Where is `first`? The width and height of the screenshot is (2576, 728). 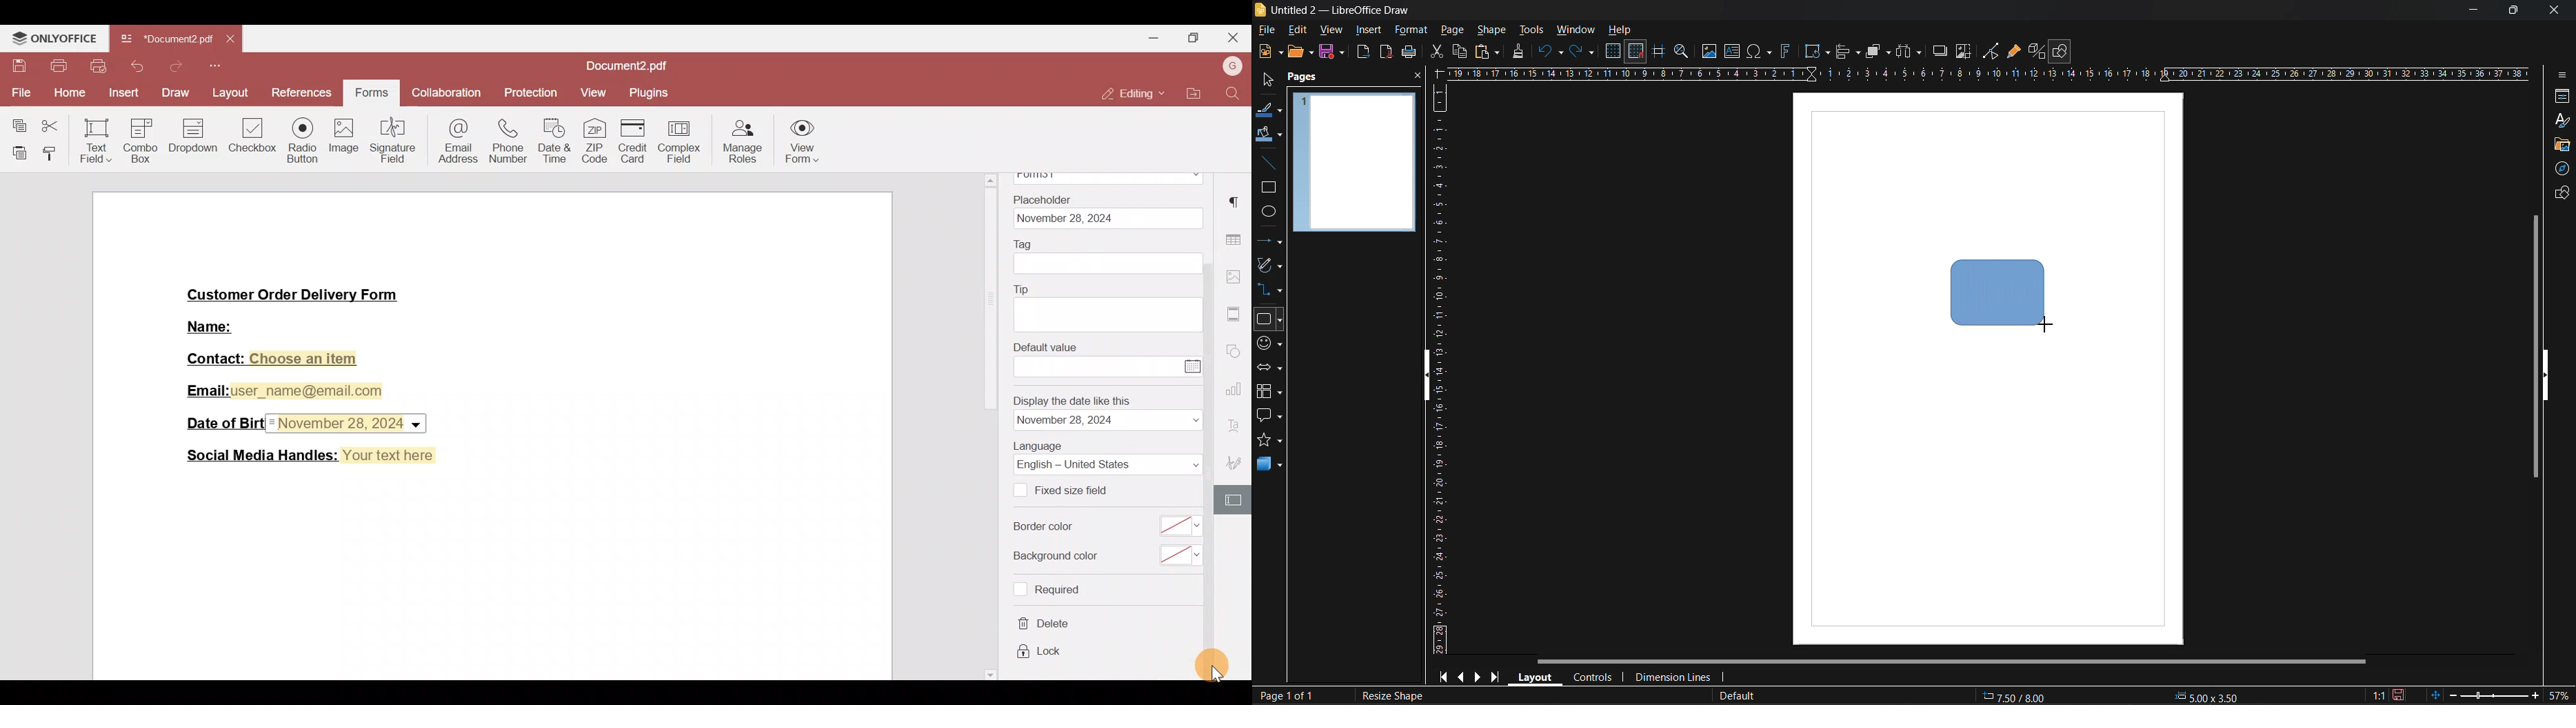
first is located at coordinates (1442, 676).